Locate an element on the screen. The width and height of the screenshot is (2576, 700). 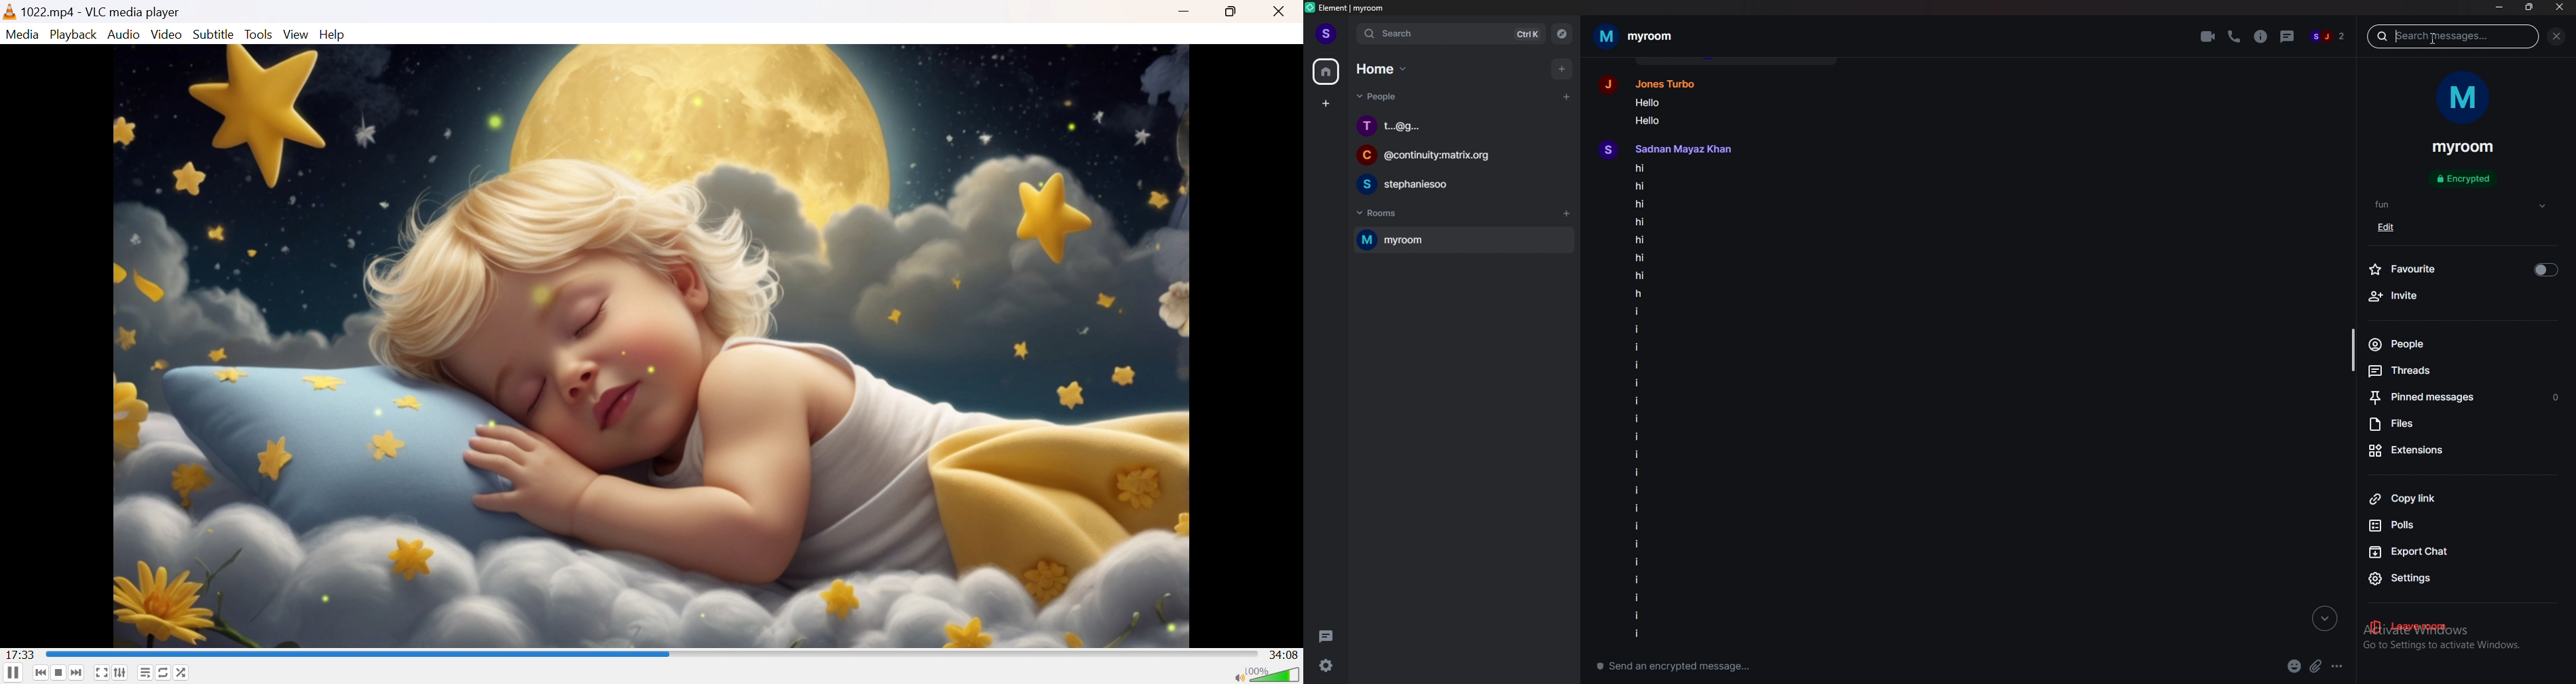
invite is located at coordinates (2451, 297).